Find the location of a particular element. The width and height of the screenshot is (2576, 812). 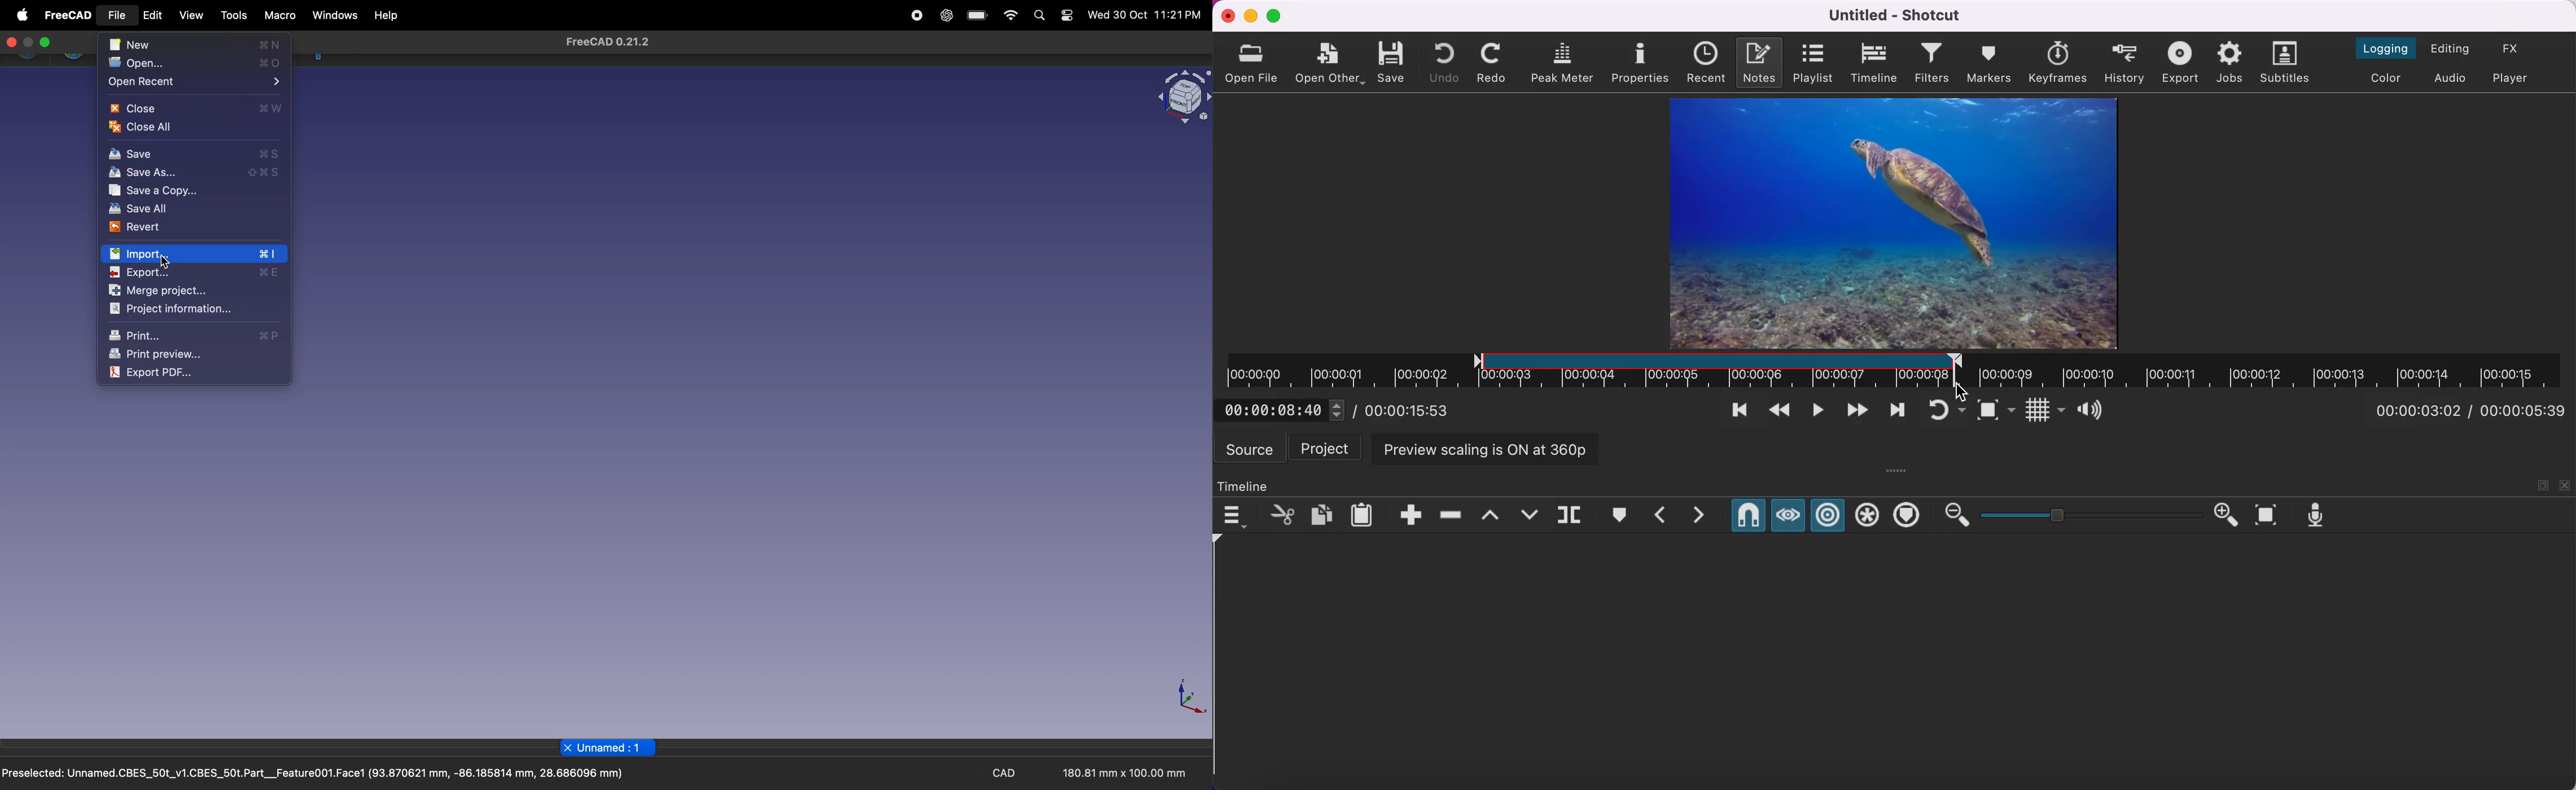

redo is located at coordinates (1495, 62).